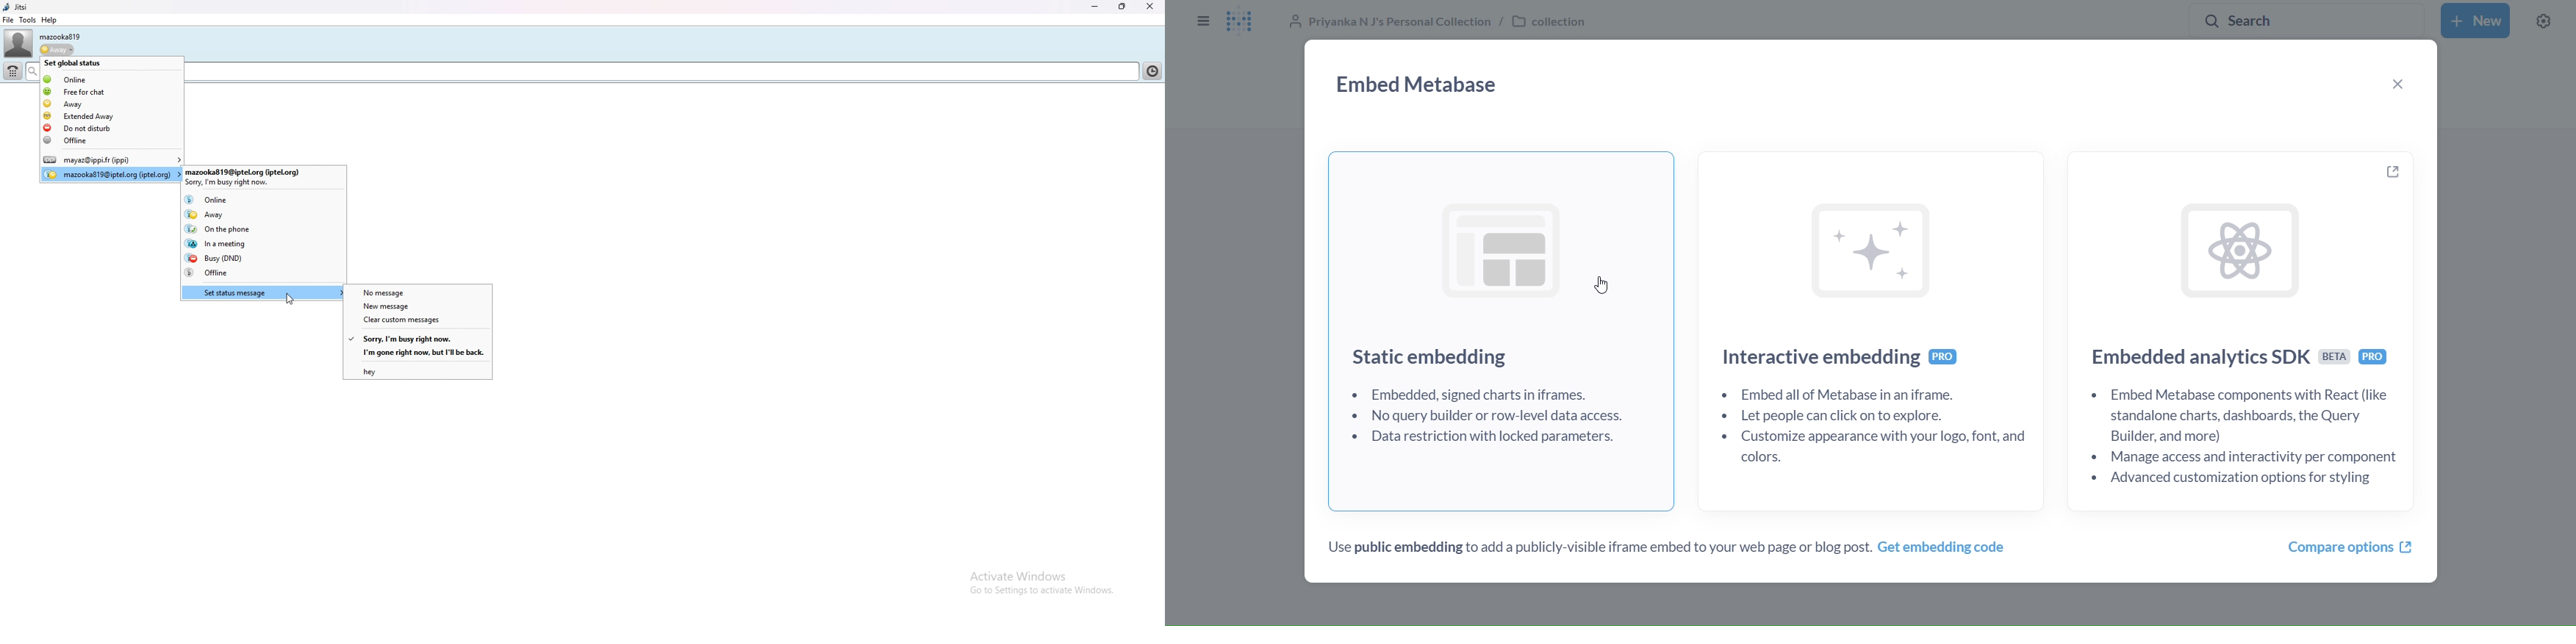 The width and height of the screenshot is (2576, 644). I want to click on resize, so click(1124, 6).